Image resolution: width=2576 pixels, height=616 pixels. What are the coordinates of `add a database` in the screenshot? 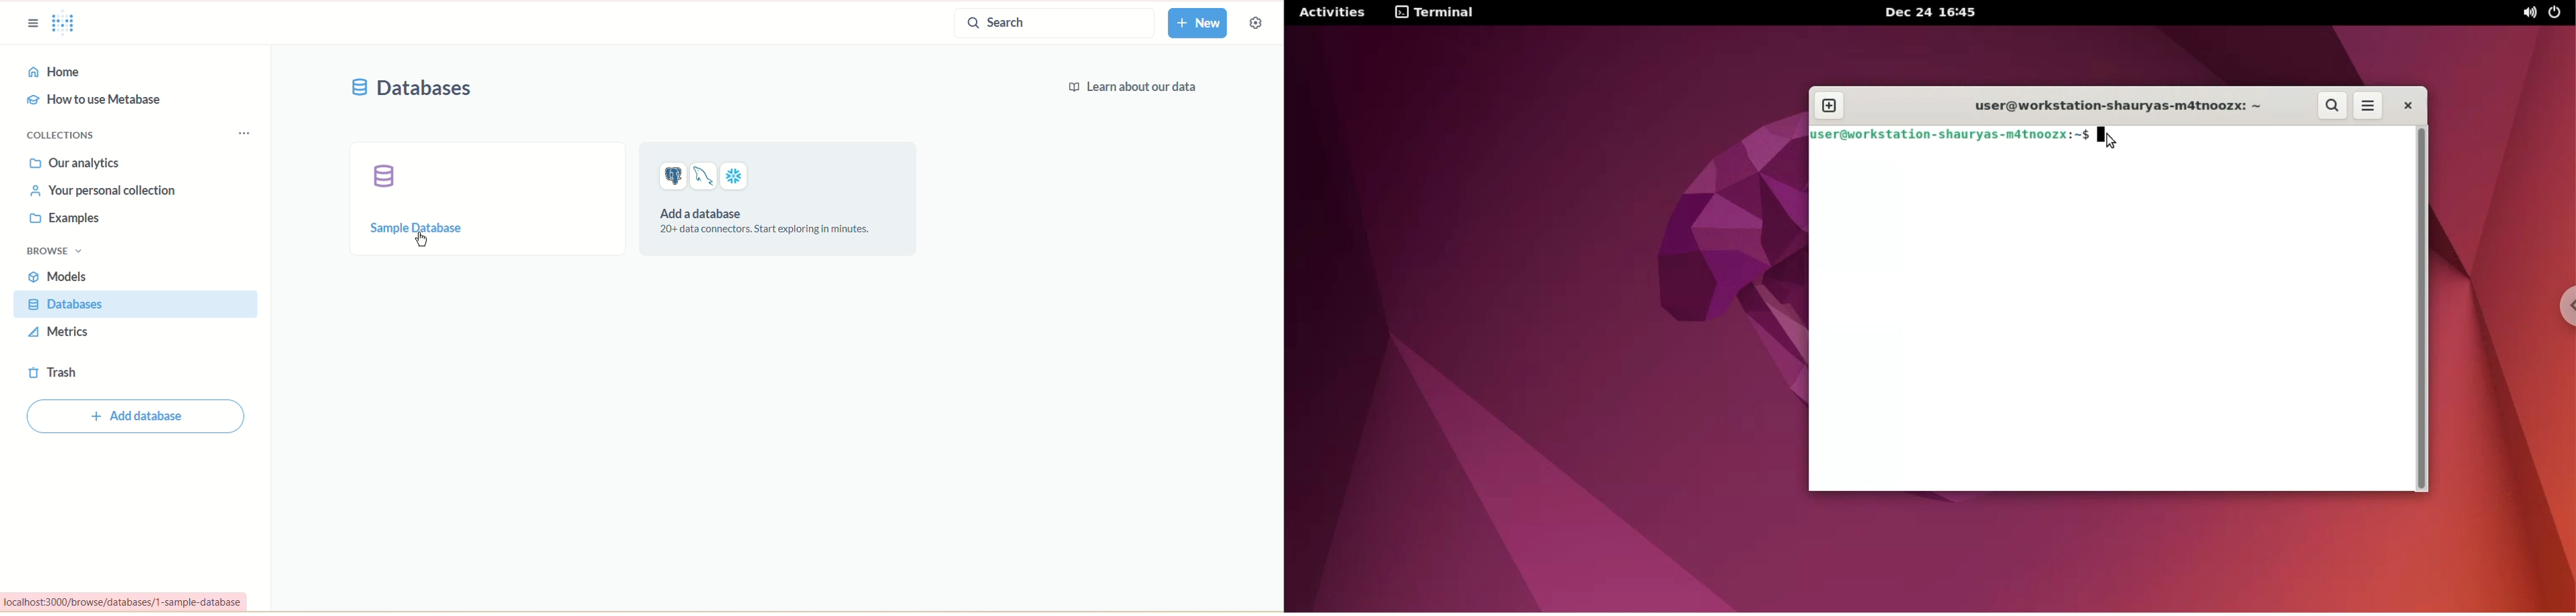 It's located at (783, 199).